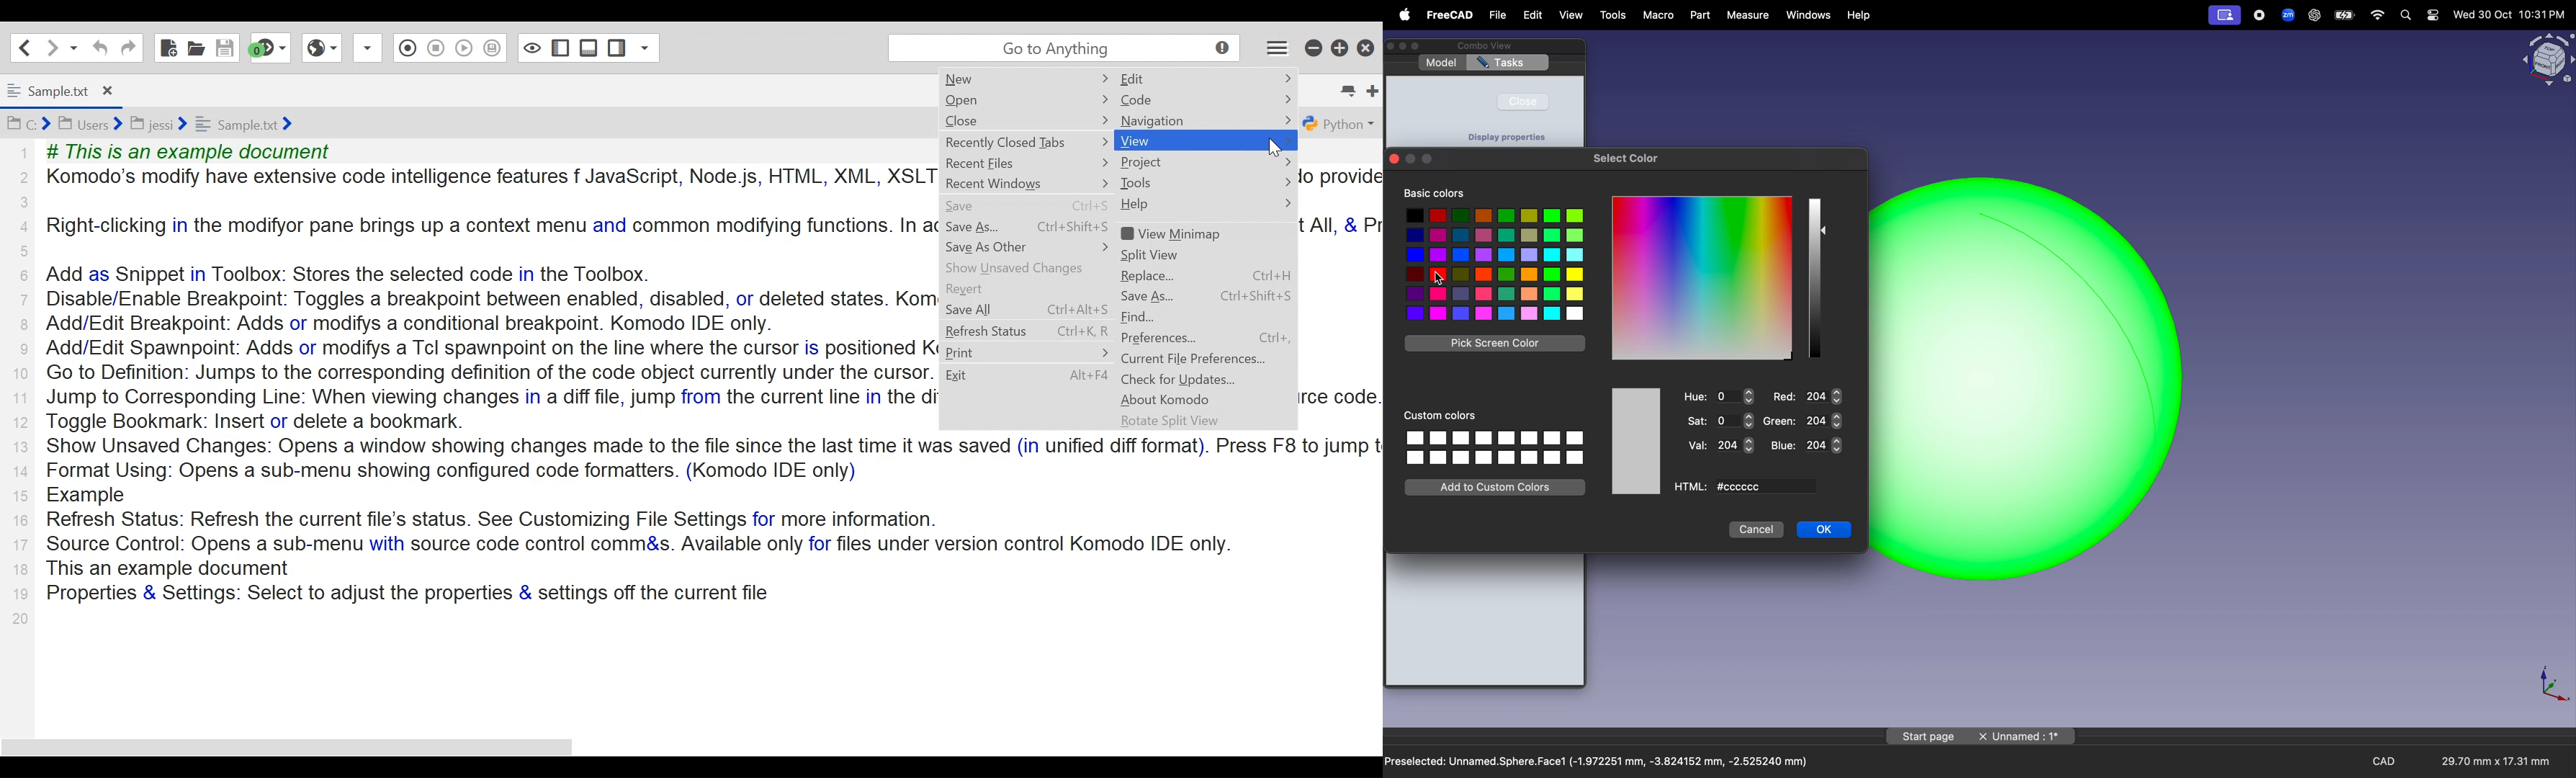 The image size is (2576, 784). Describe the element at coordinates (1446, 414) in the screenshot. I see `custom color` at that location.